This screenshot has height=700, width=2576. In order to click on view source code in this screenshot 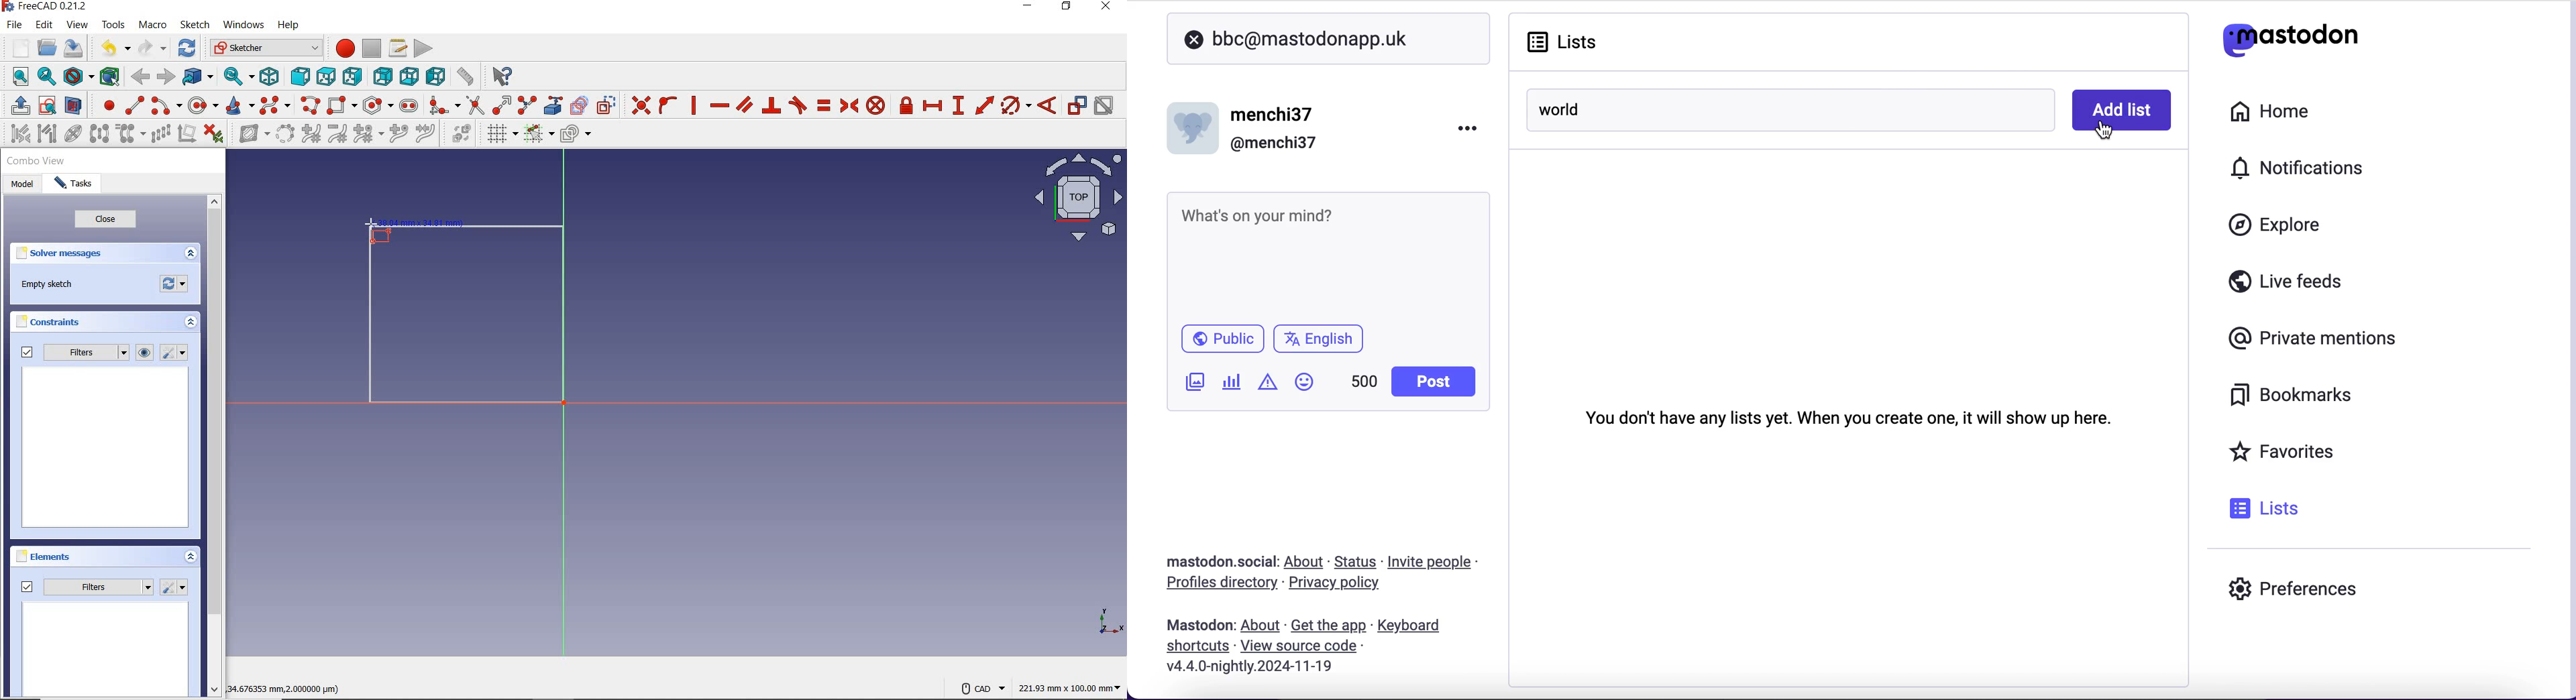, I will do `click(1303, 647)`.